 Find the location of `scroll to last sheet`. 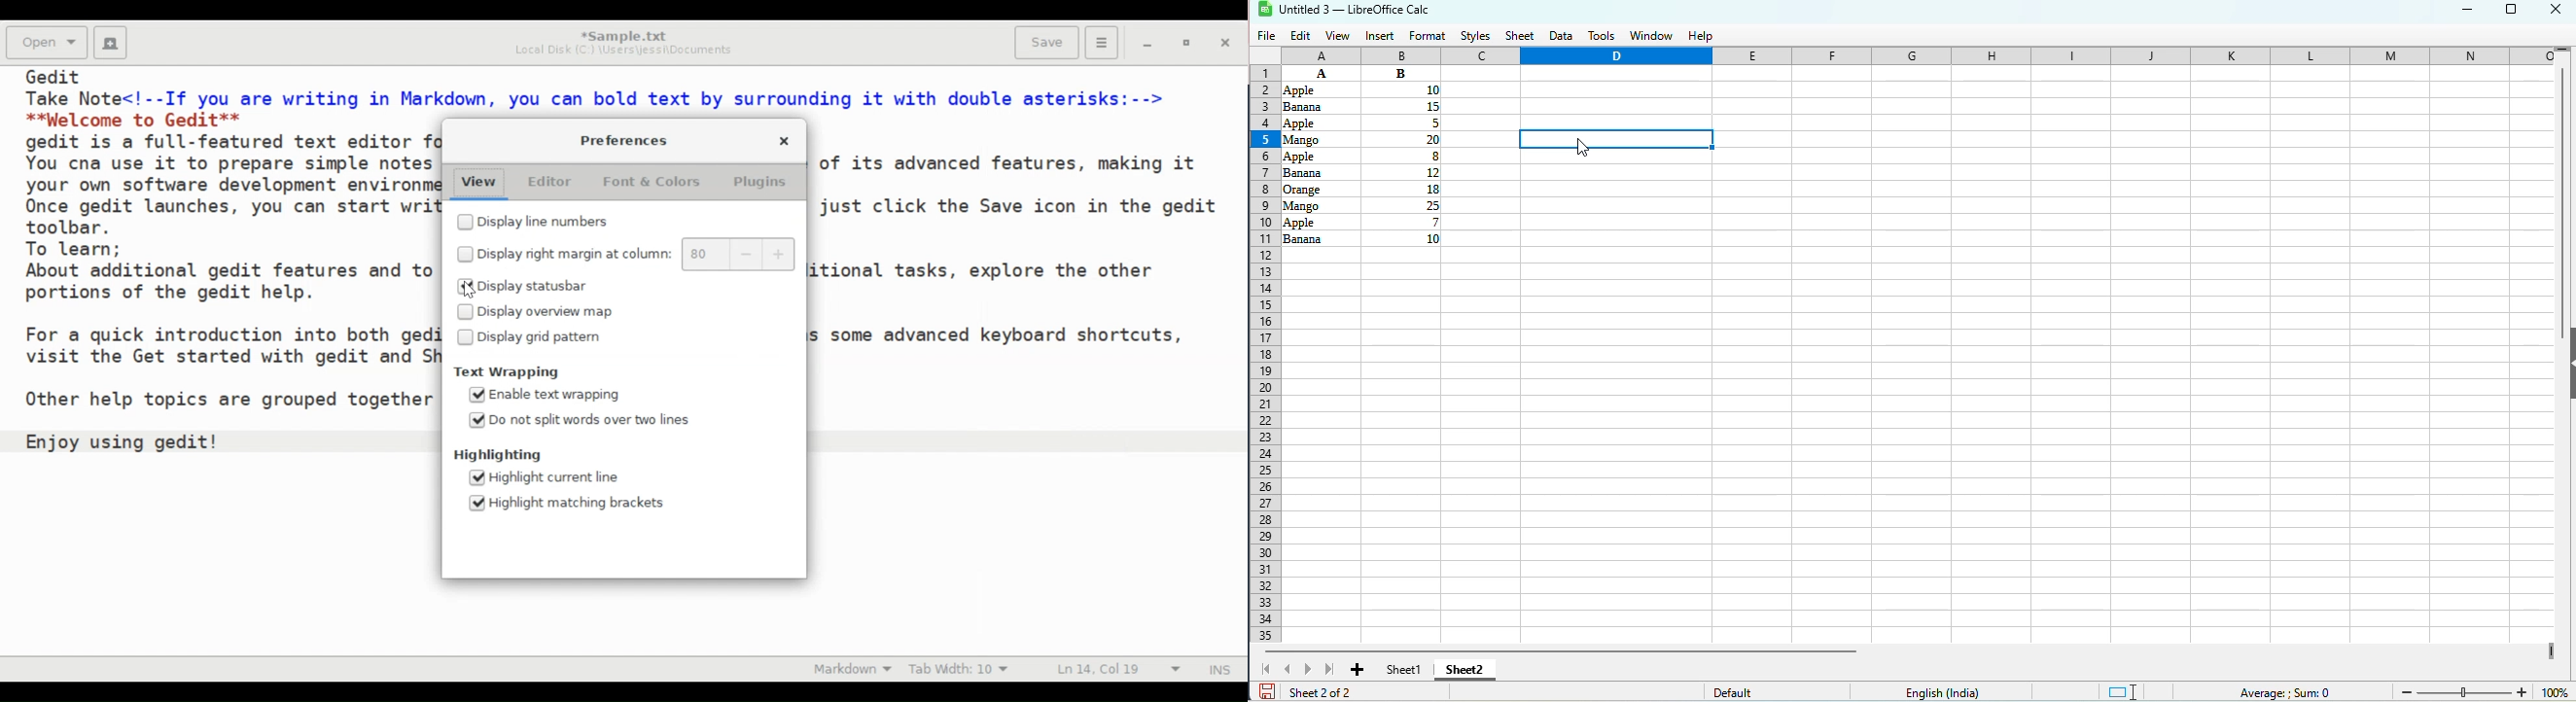

scroll to last sheet is located at coordinates (1330, 669).